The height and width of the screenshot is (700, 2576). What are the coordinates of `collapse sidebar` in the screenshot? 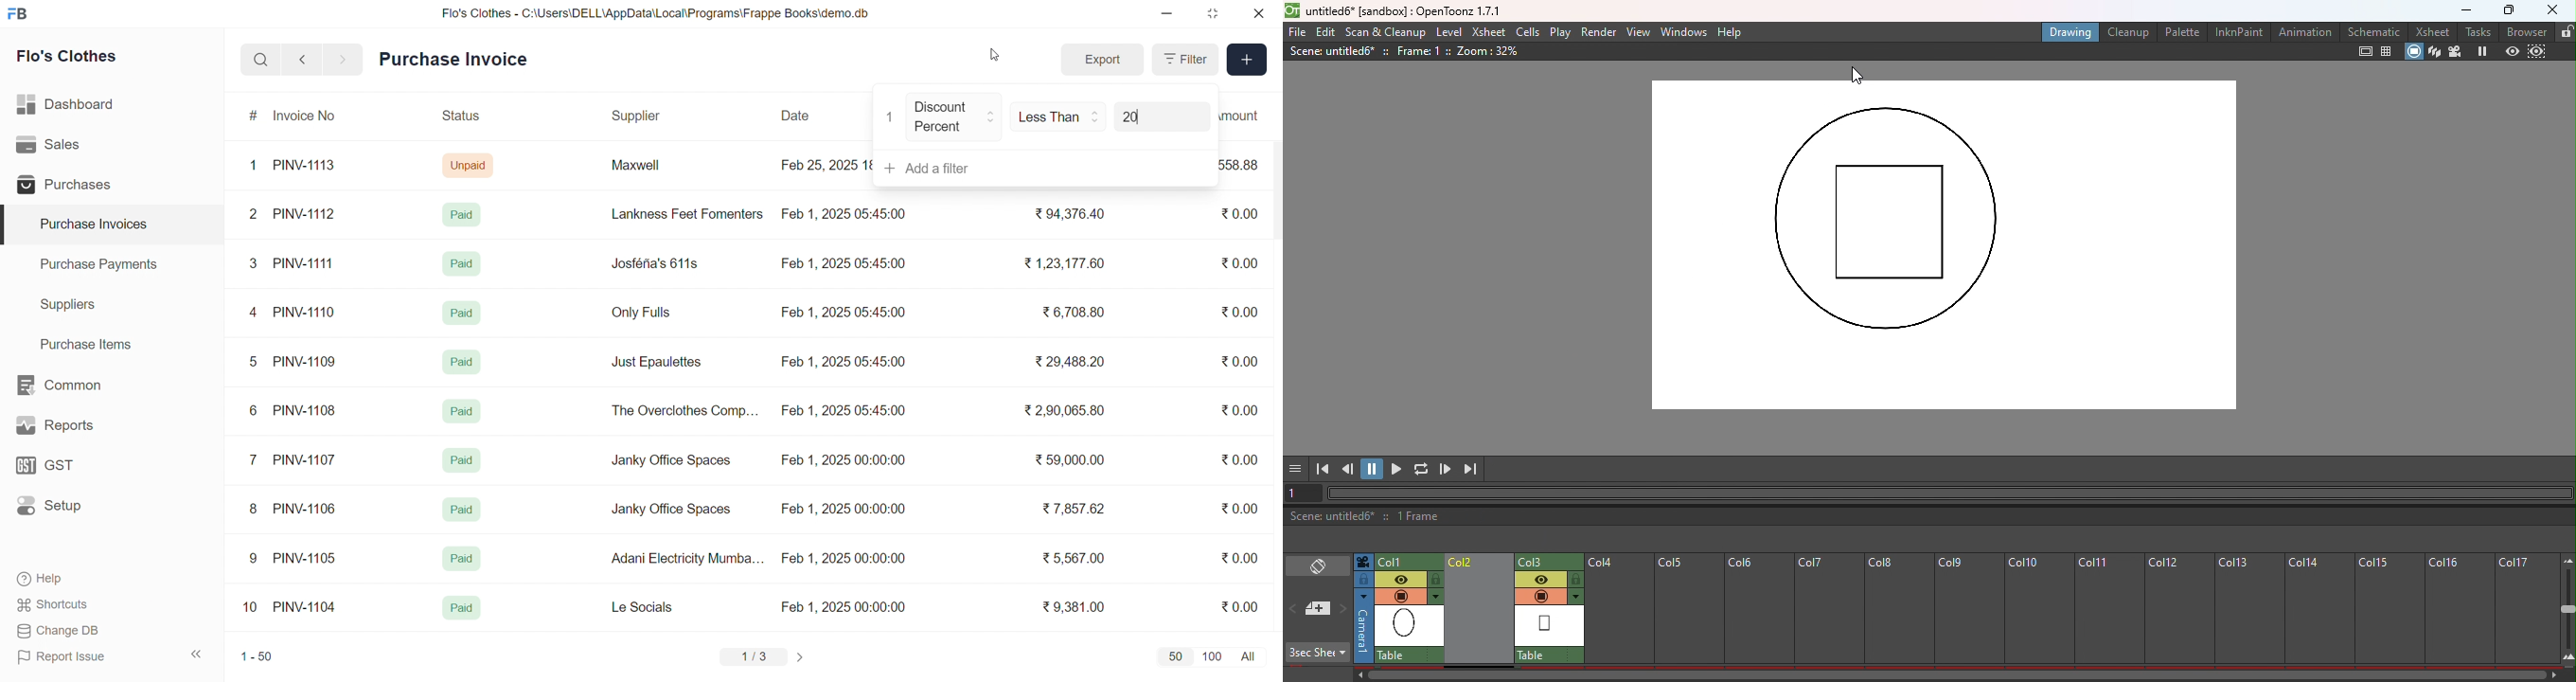 It's located at (197, 655).